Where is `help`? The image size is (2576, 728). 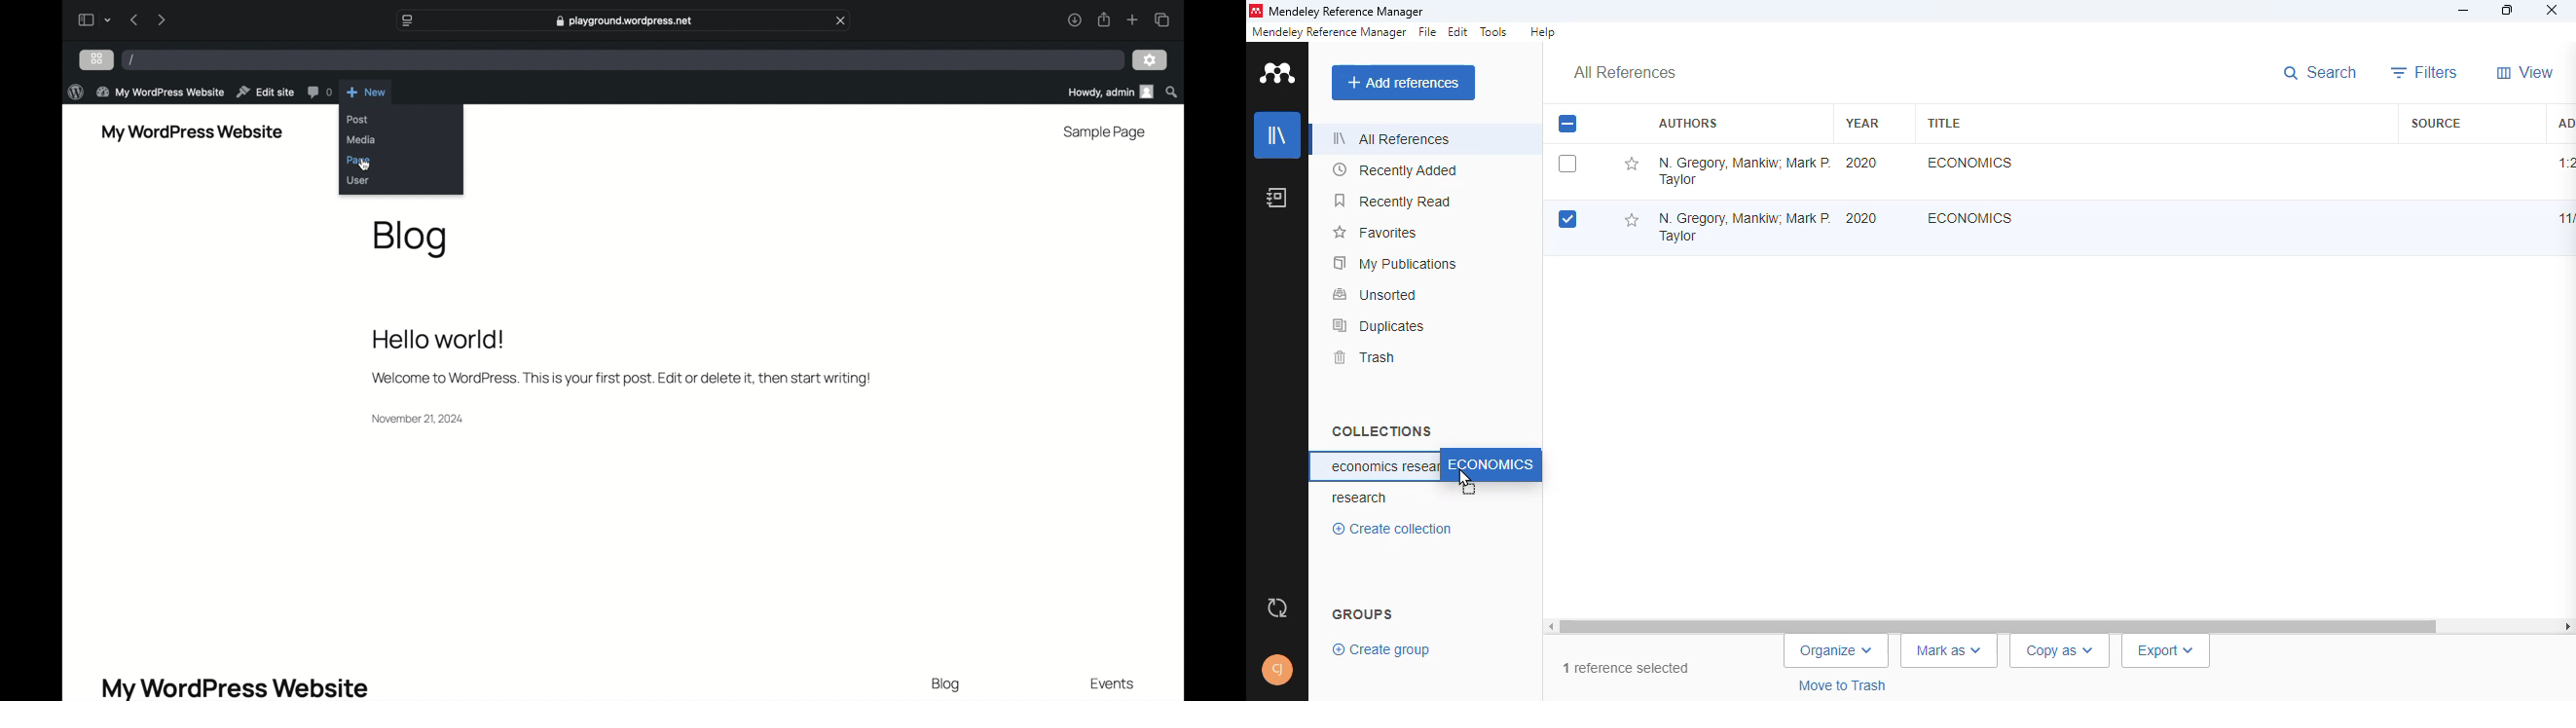
help is located at coordinates (1542, 32).